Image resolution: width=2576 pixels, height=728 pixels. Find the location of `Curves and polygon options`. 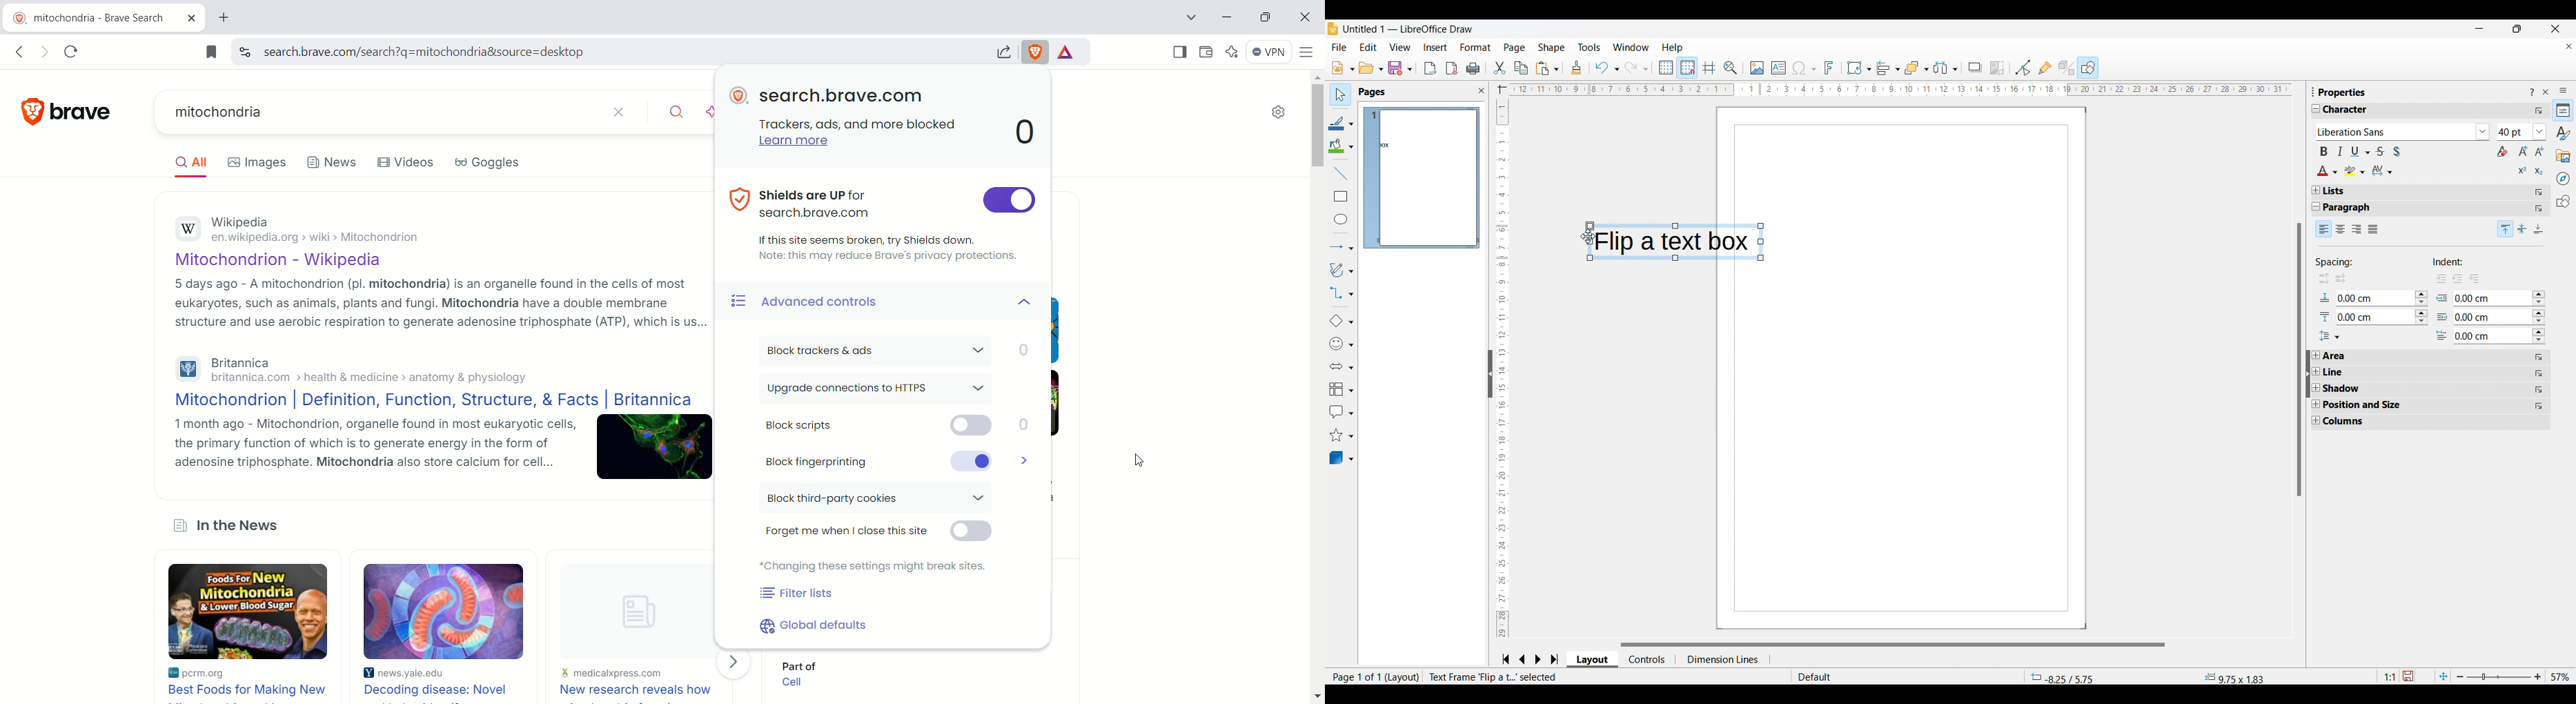

Curves and polygon options is located at coordinates (1342, 270).